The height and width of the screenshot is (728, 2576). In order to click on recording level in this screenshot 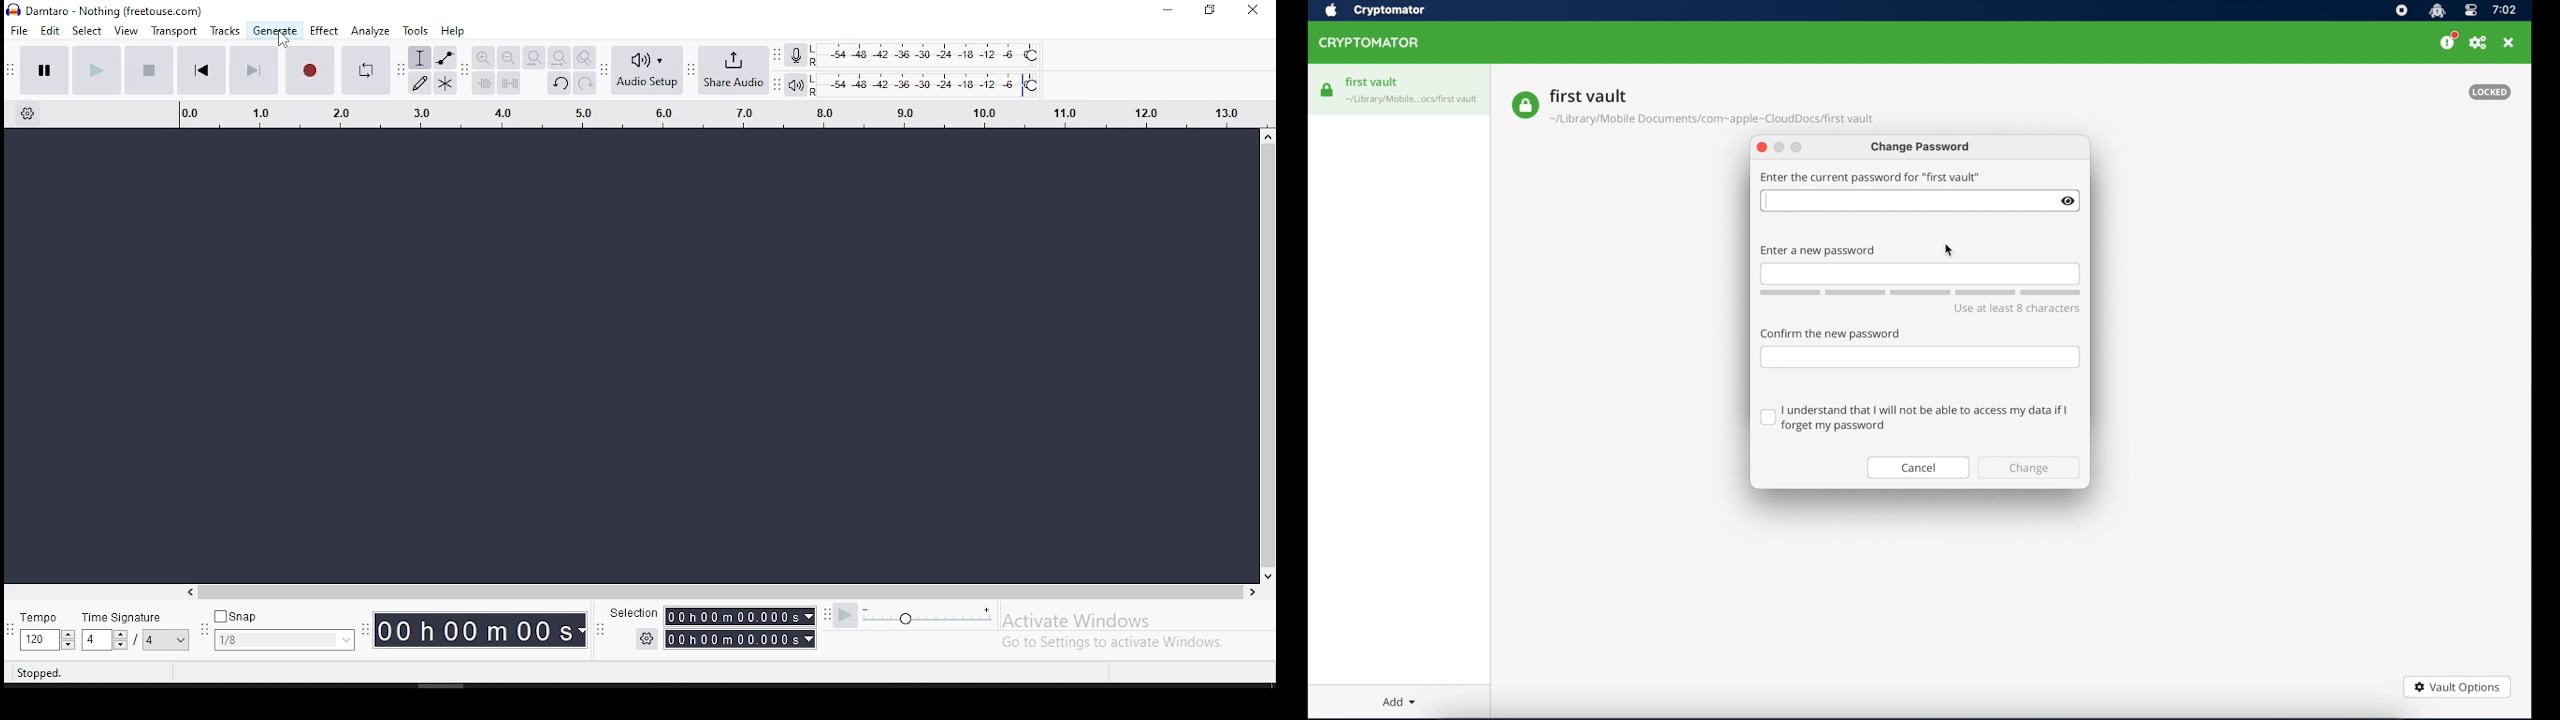, I will do `click(932, 55)`.